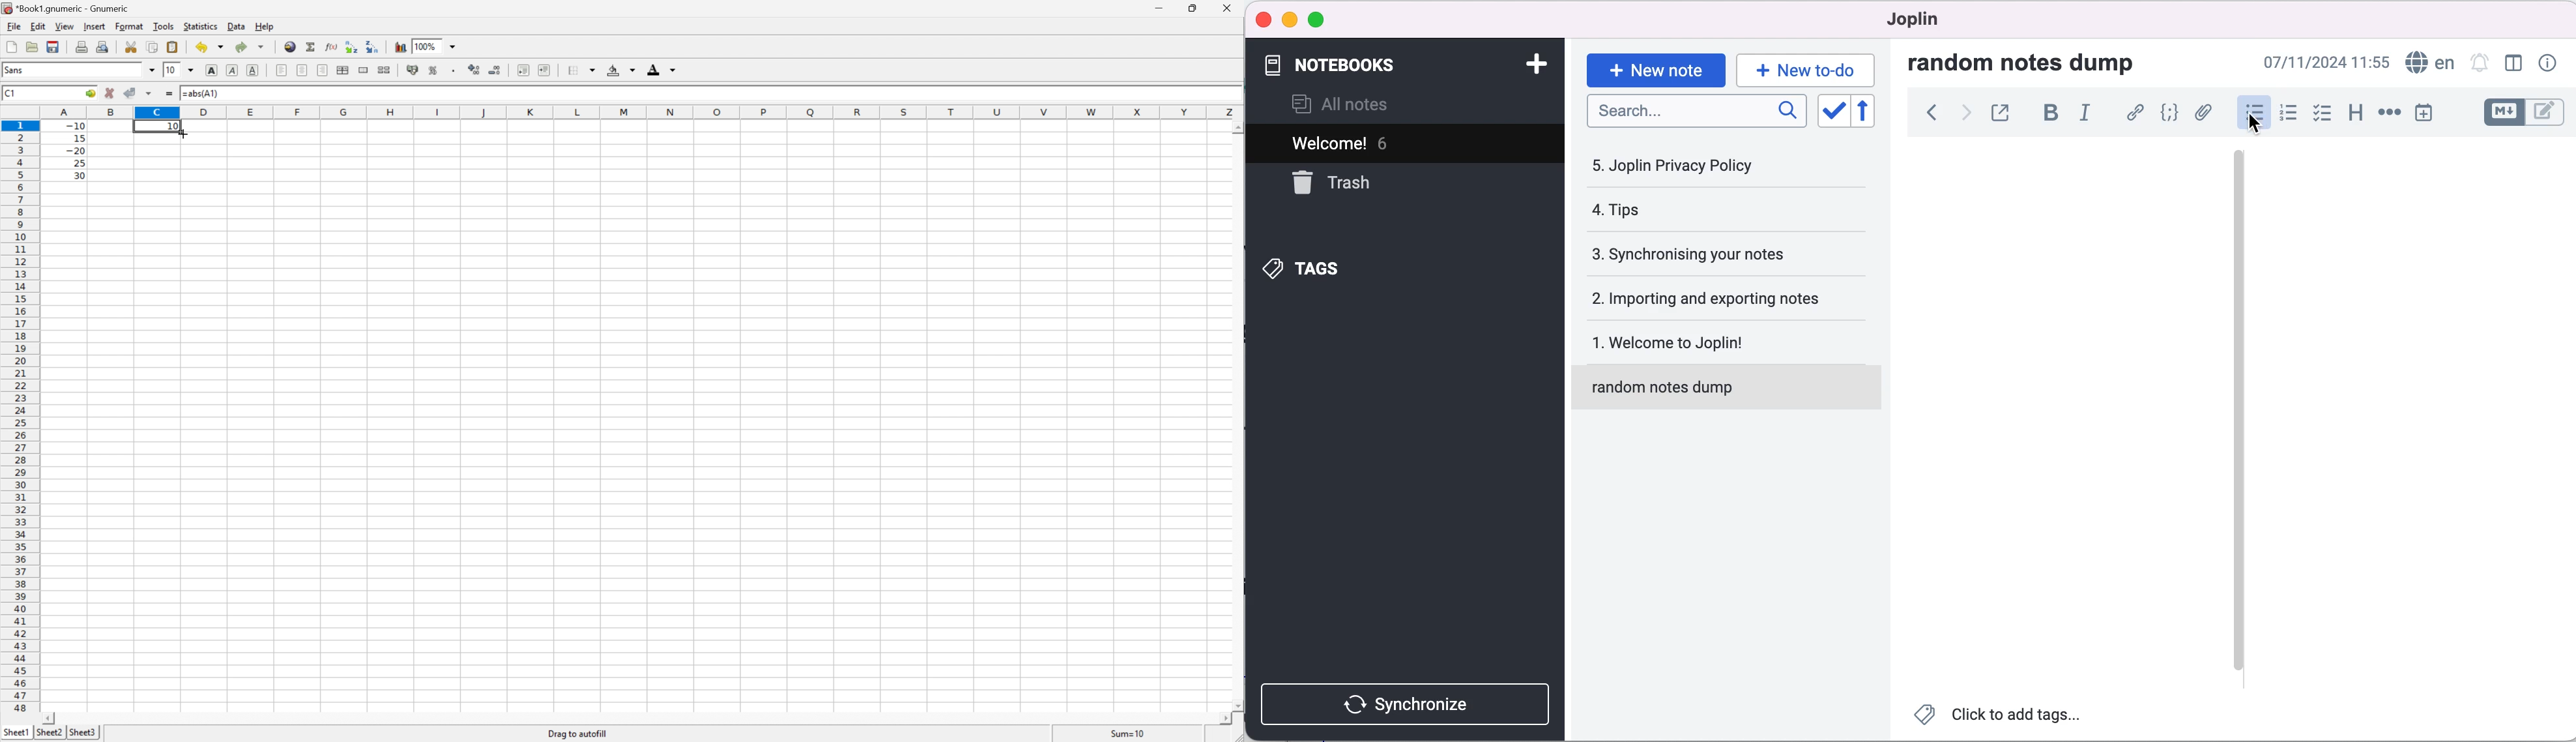 The image size is (2576, 756). Describe the element at coordinates (171, 94) in the screenshot. I see `Enter formula` at that location.